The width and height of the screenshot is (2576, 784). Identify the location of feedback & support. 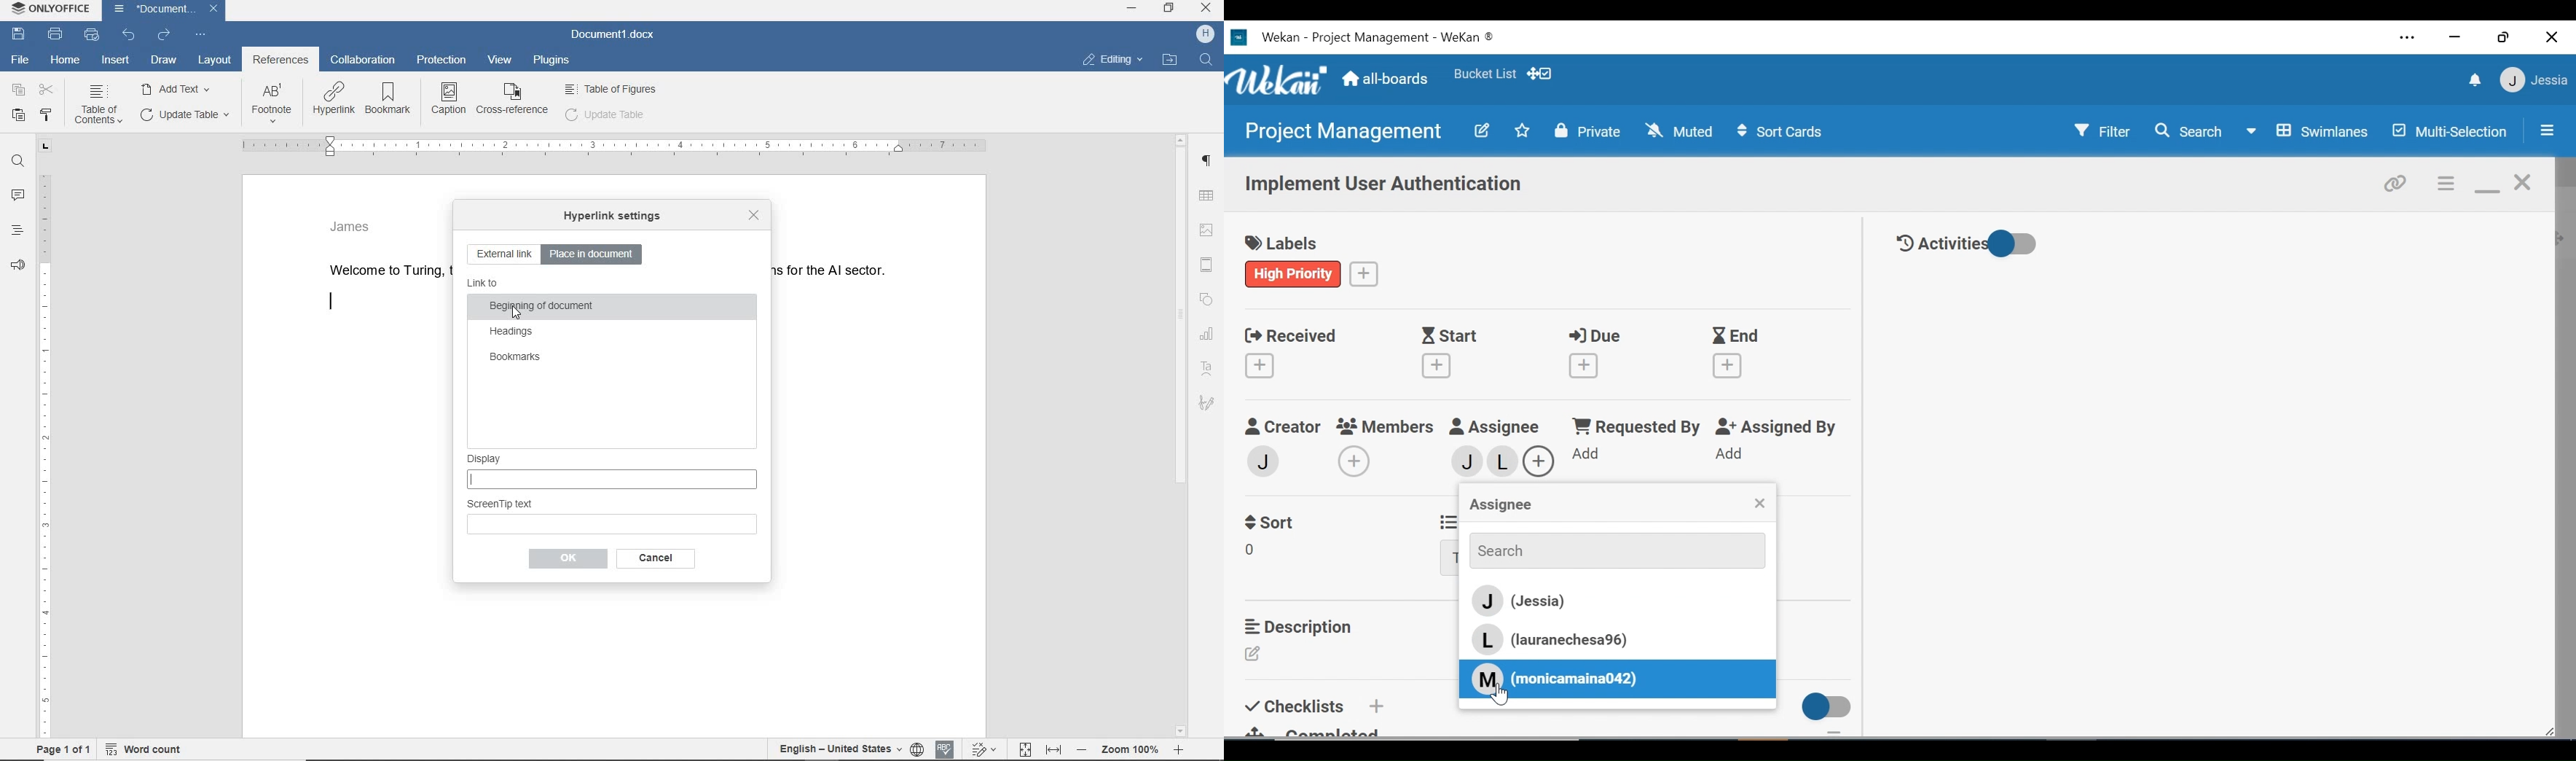
(16, 268).